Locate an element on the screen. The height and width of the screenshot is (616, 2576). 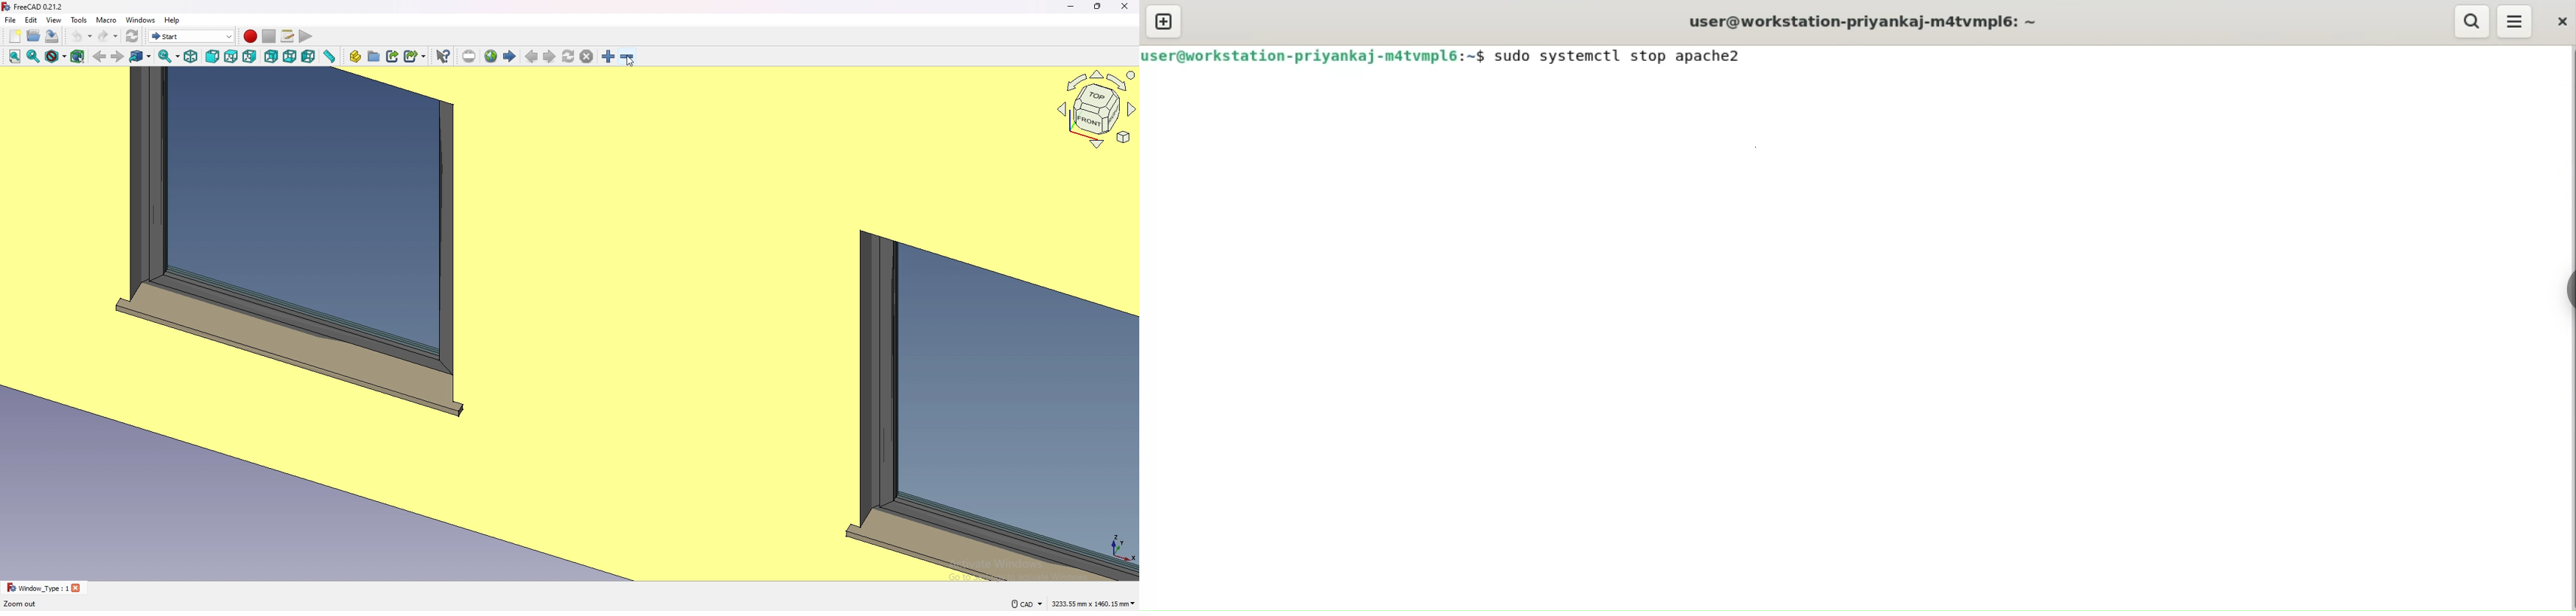
forward is located at coordinates (118, 56).